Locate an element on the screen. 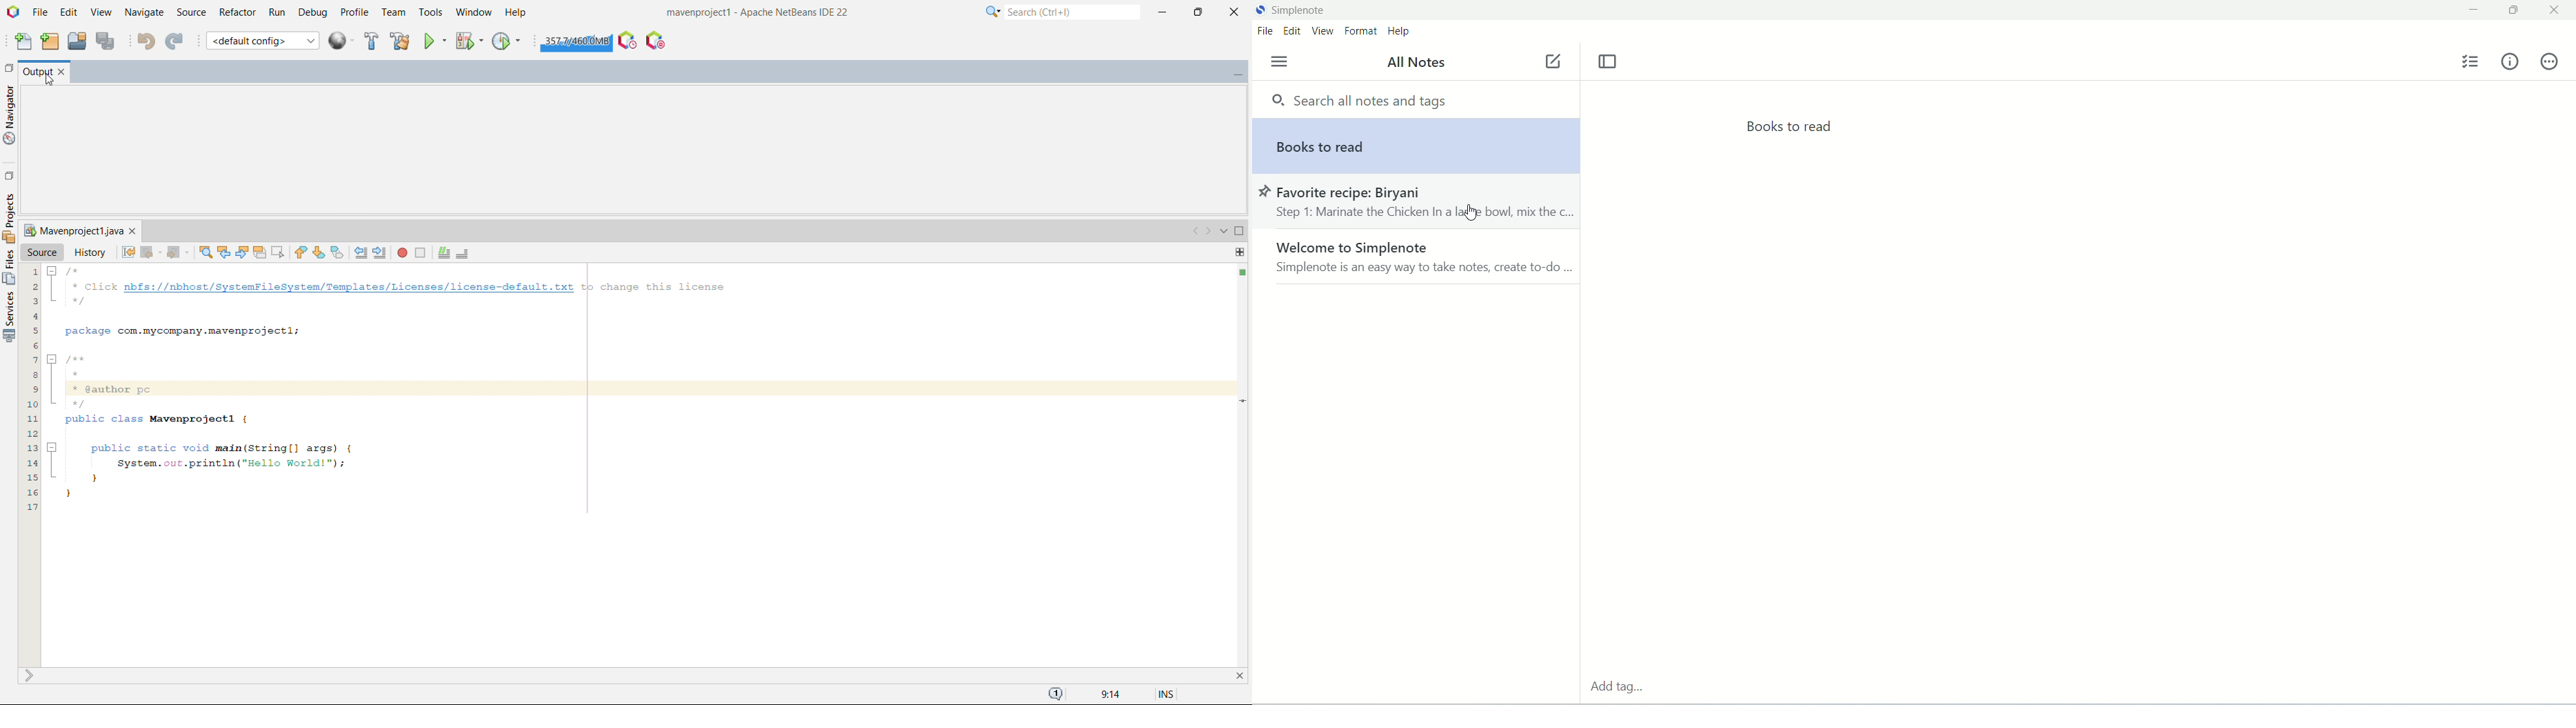  all notes is located at coordinates (1416, 61).